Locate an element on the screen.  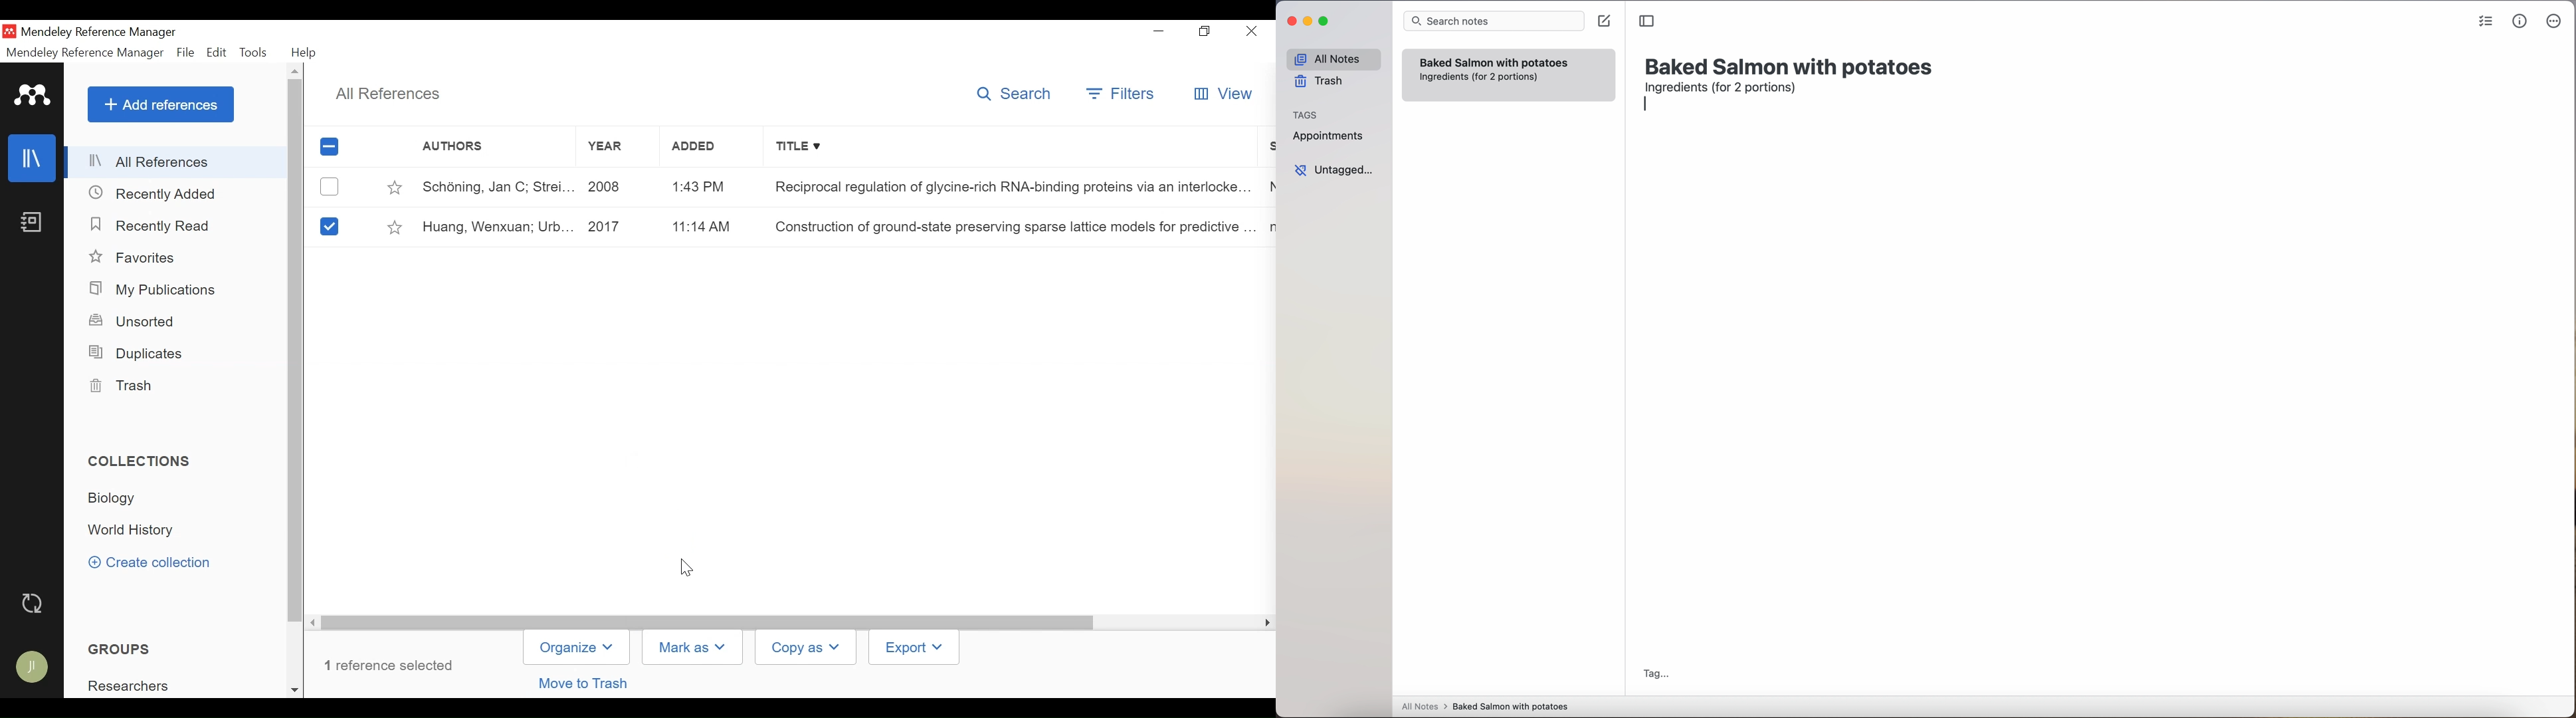
ingredients (for 2 portions) is located at coordinates (1724, 89).